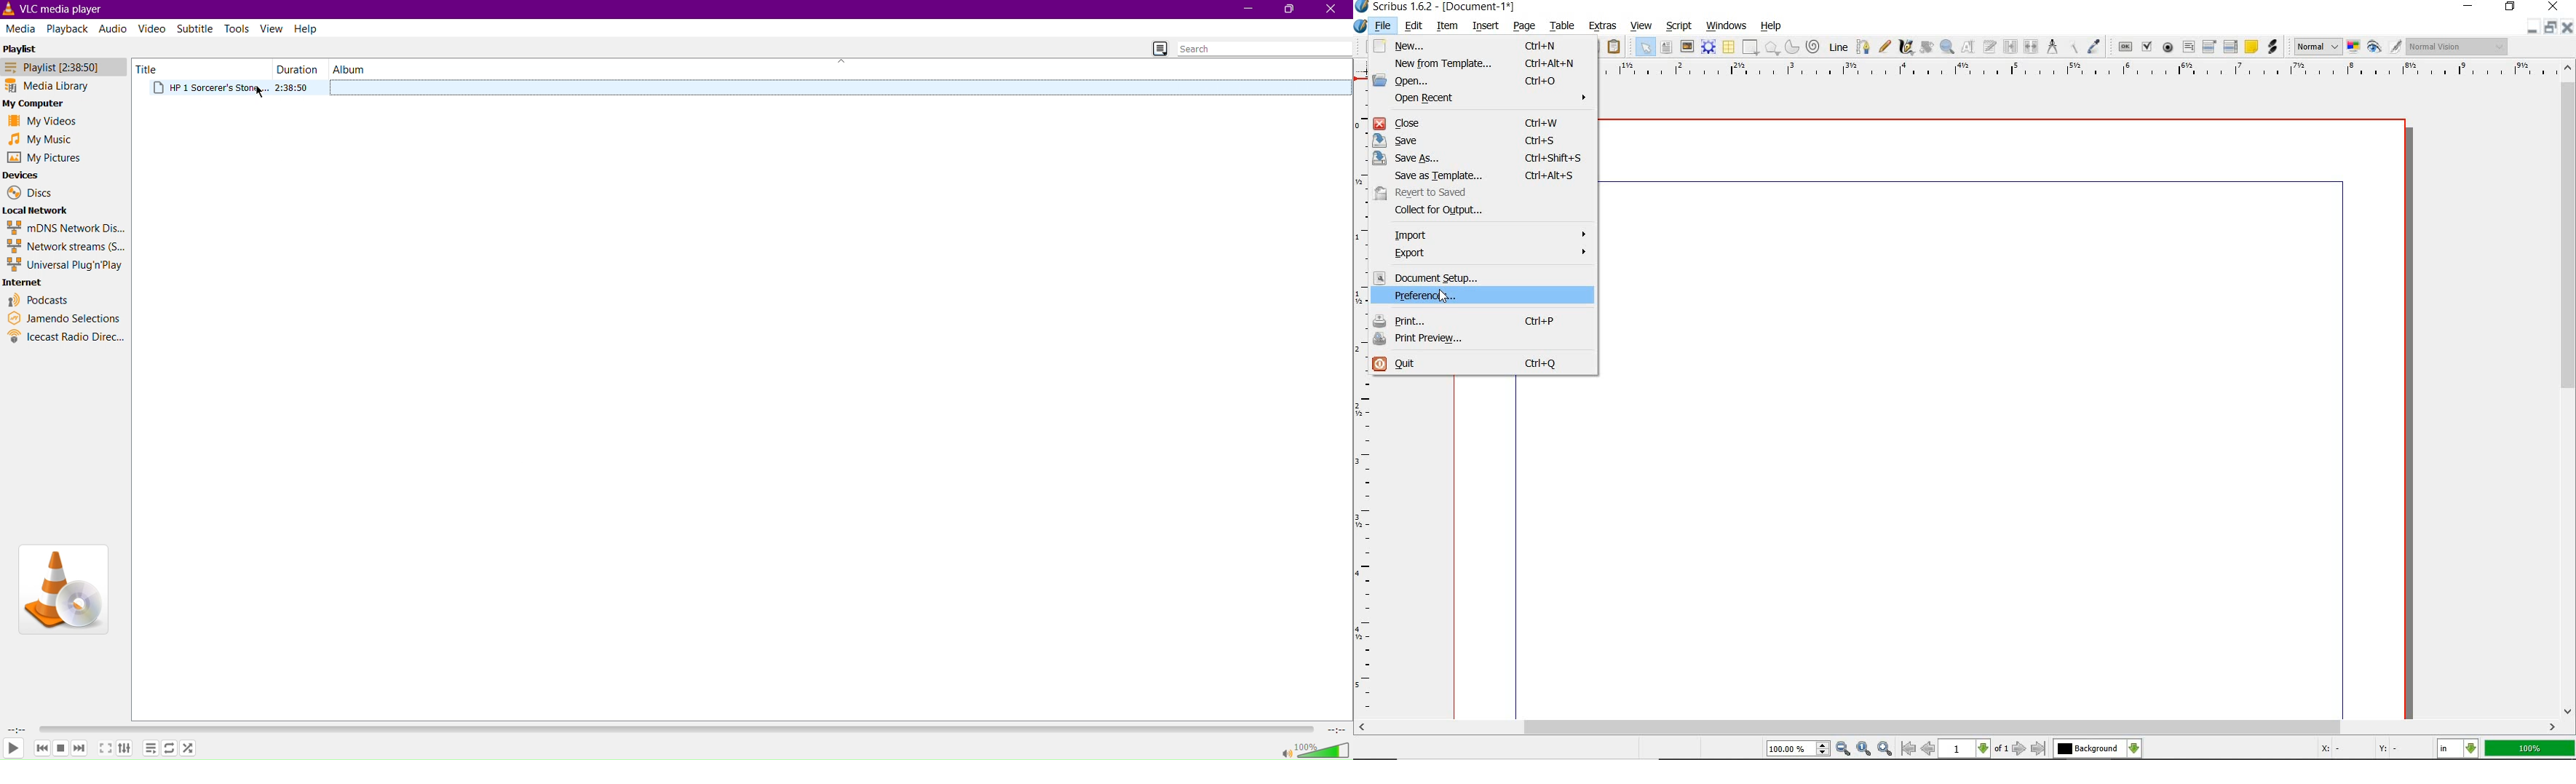  I want to click on Subtitle, so click(196, 30).